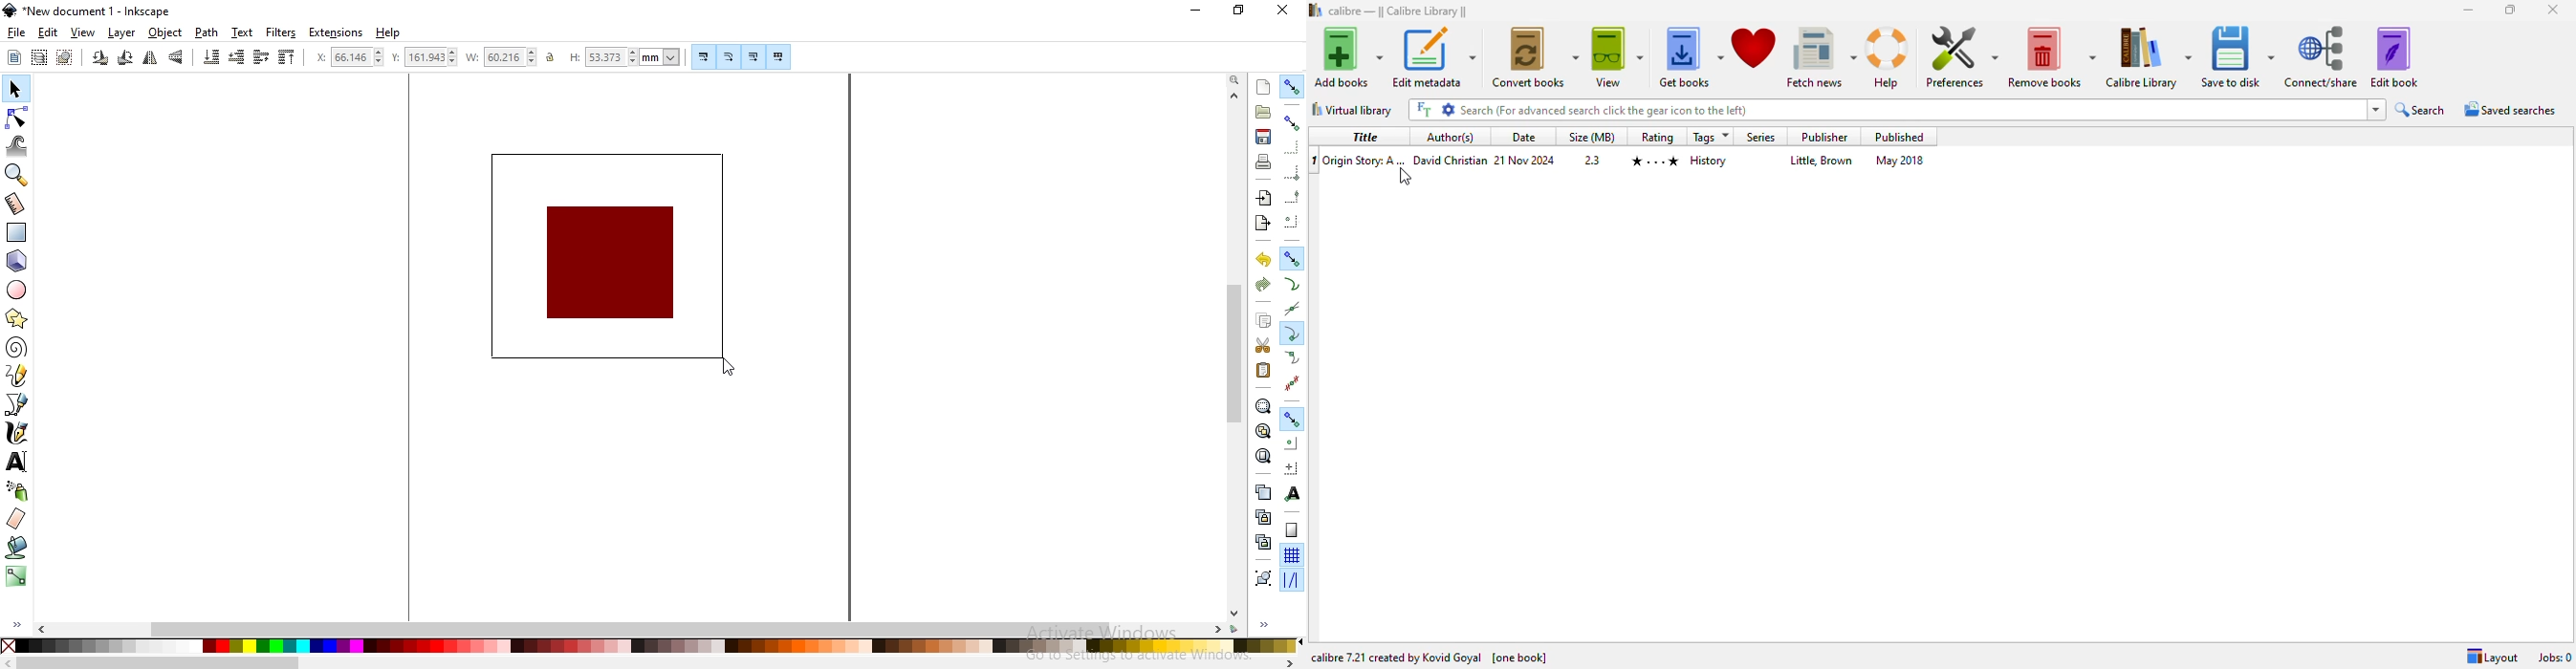  Describe the element at coordinates (243, 32) in the screenshot. I see `text` at that location.